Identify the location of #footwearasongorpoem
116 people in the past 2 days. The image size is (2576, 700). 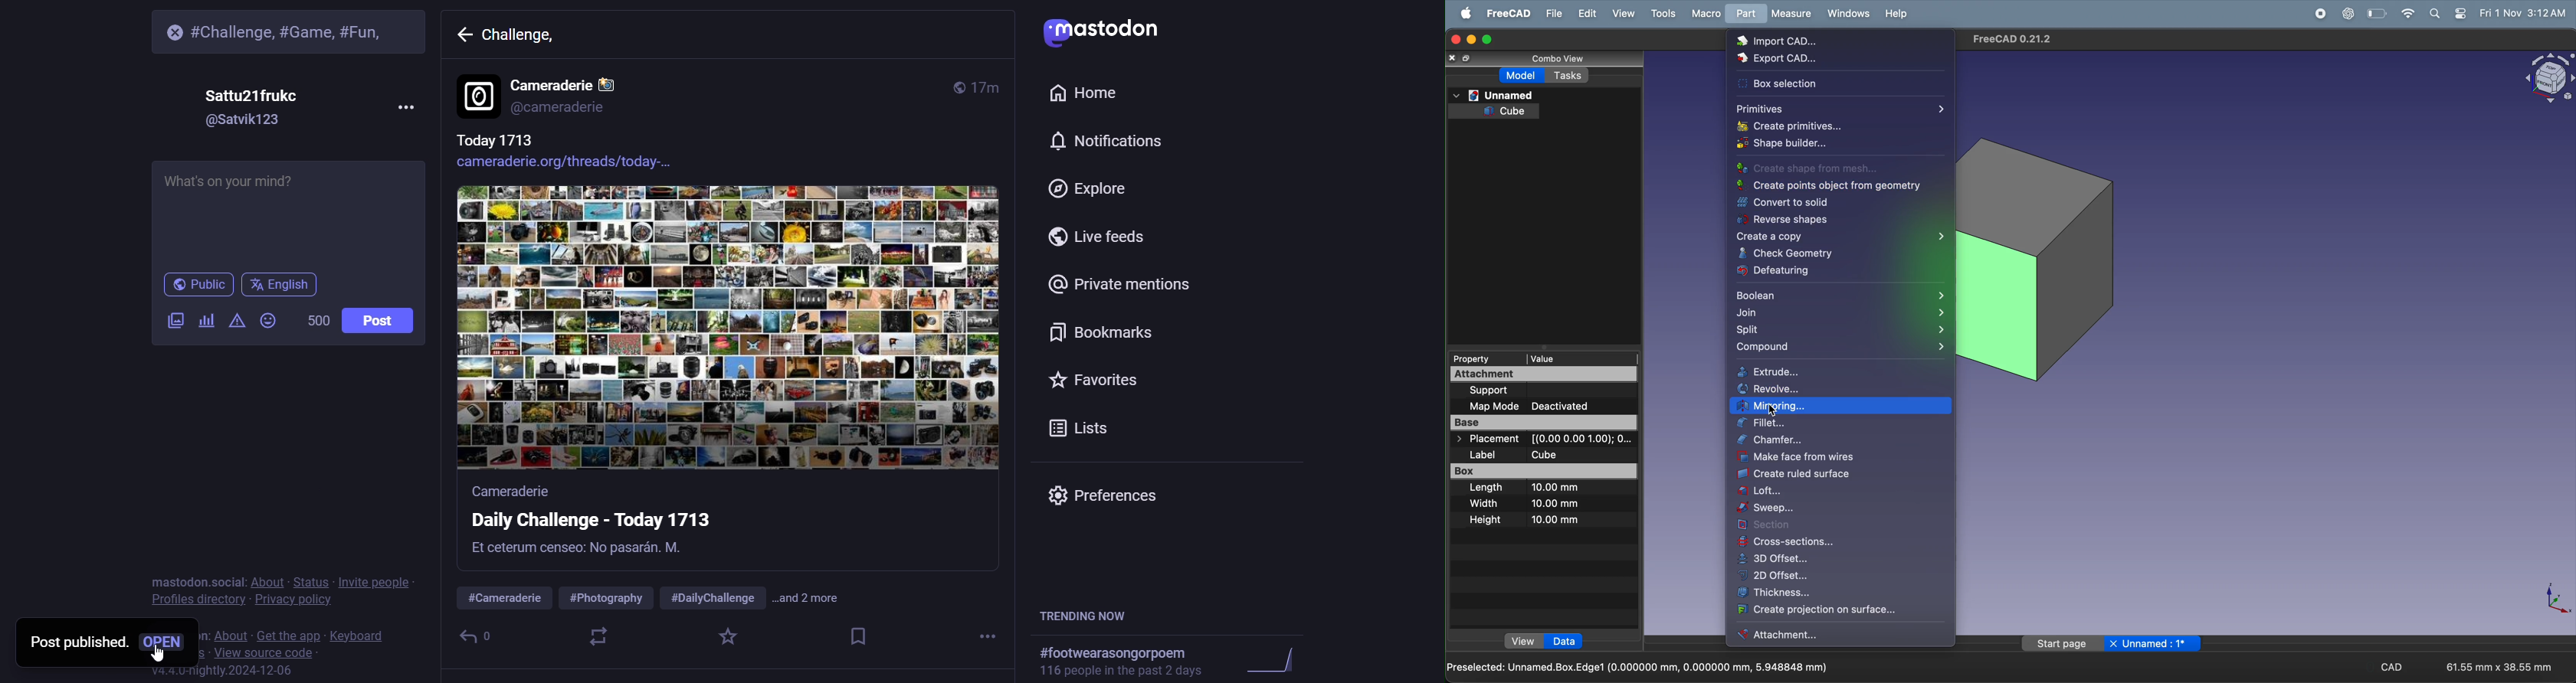
(1178, 660).